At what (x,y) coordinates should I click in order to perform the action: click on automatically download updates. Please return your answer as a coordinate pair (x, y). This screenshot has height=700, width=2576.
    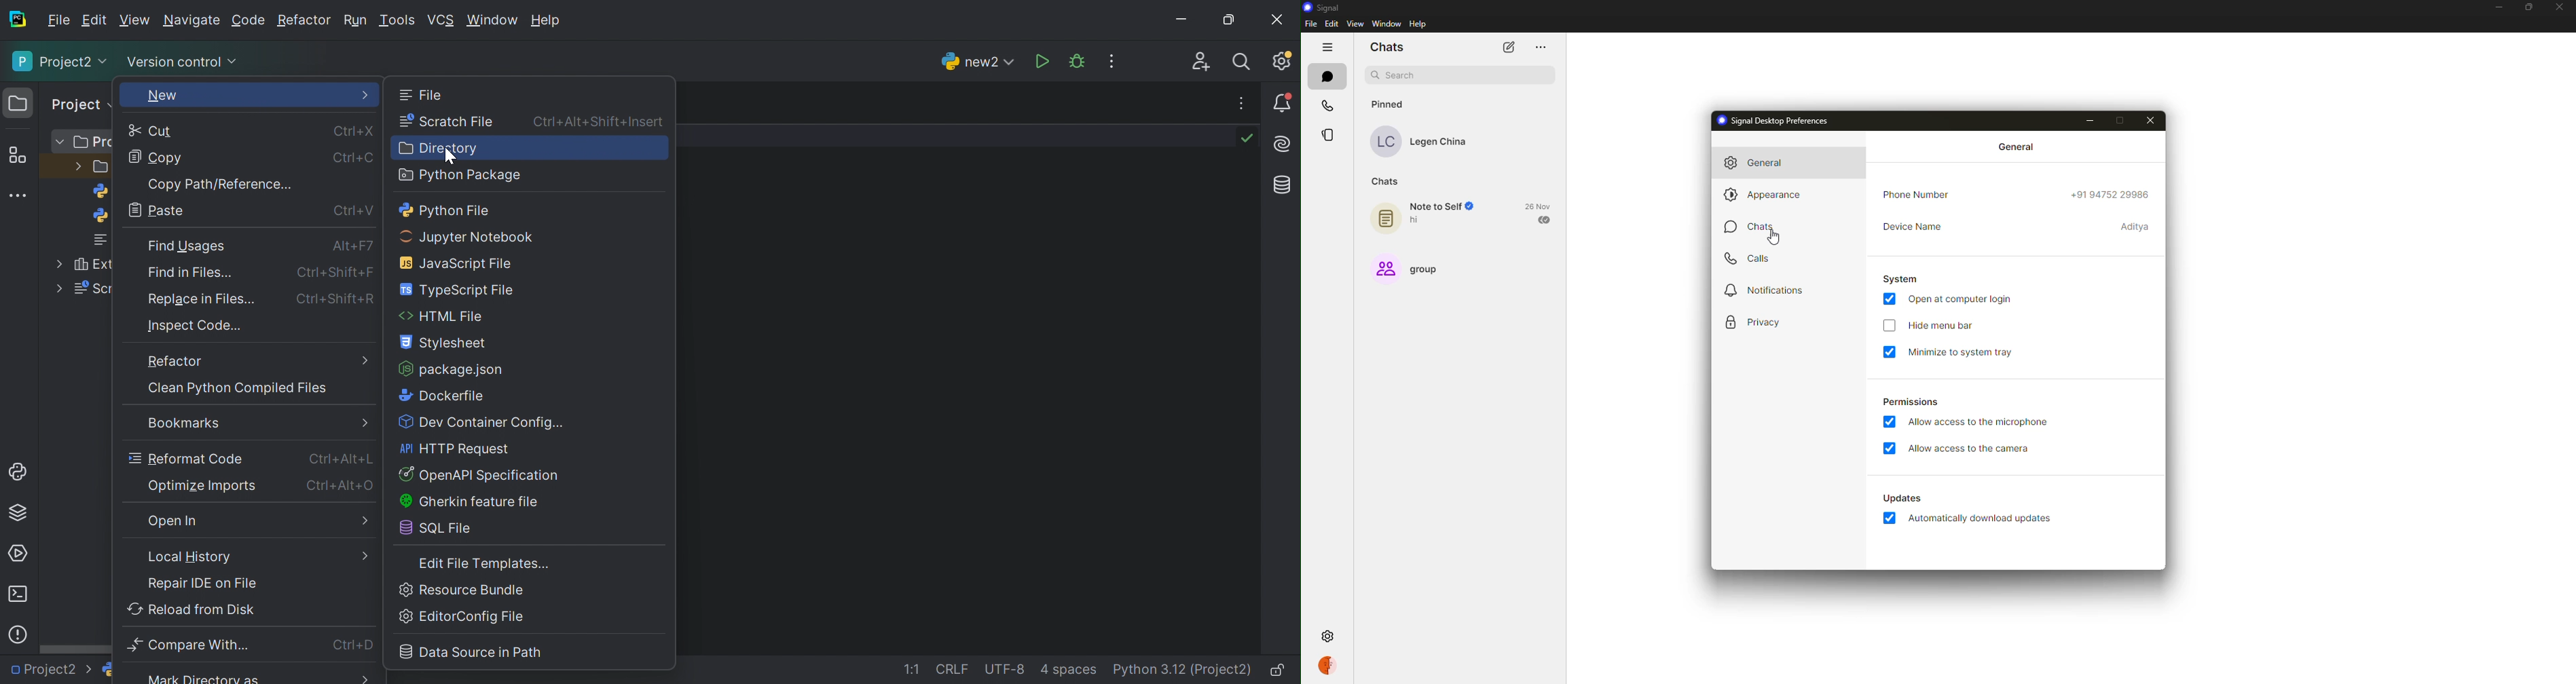
    Looking at the image, I should click on (1983, 519).